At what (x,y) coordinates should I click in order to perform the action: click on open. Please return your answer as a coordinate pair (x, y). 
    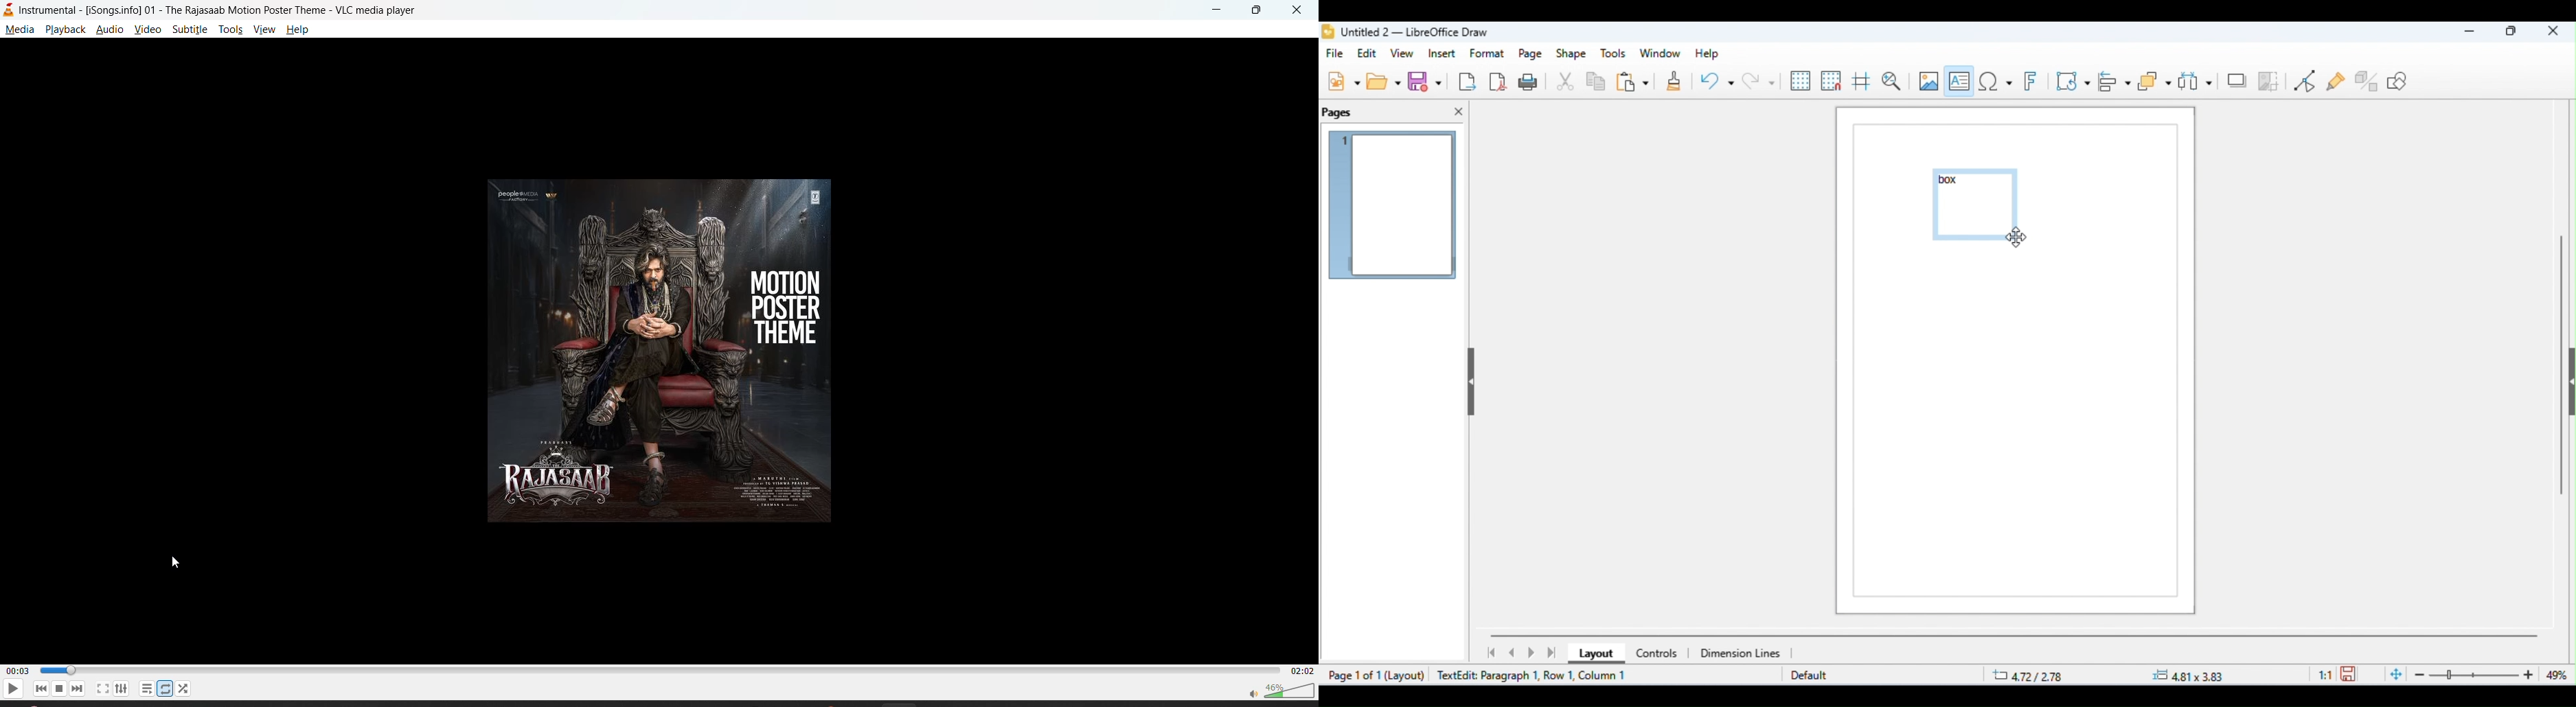
    Looking at the image, I should click on (1385, 81).